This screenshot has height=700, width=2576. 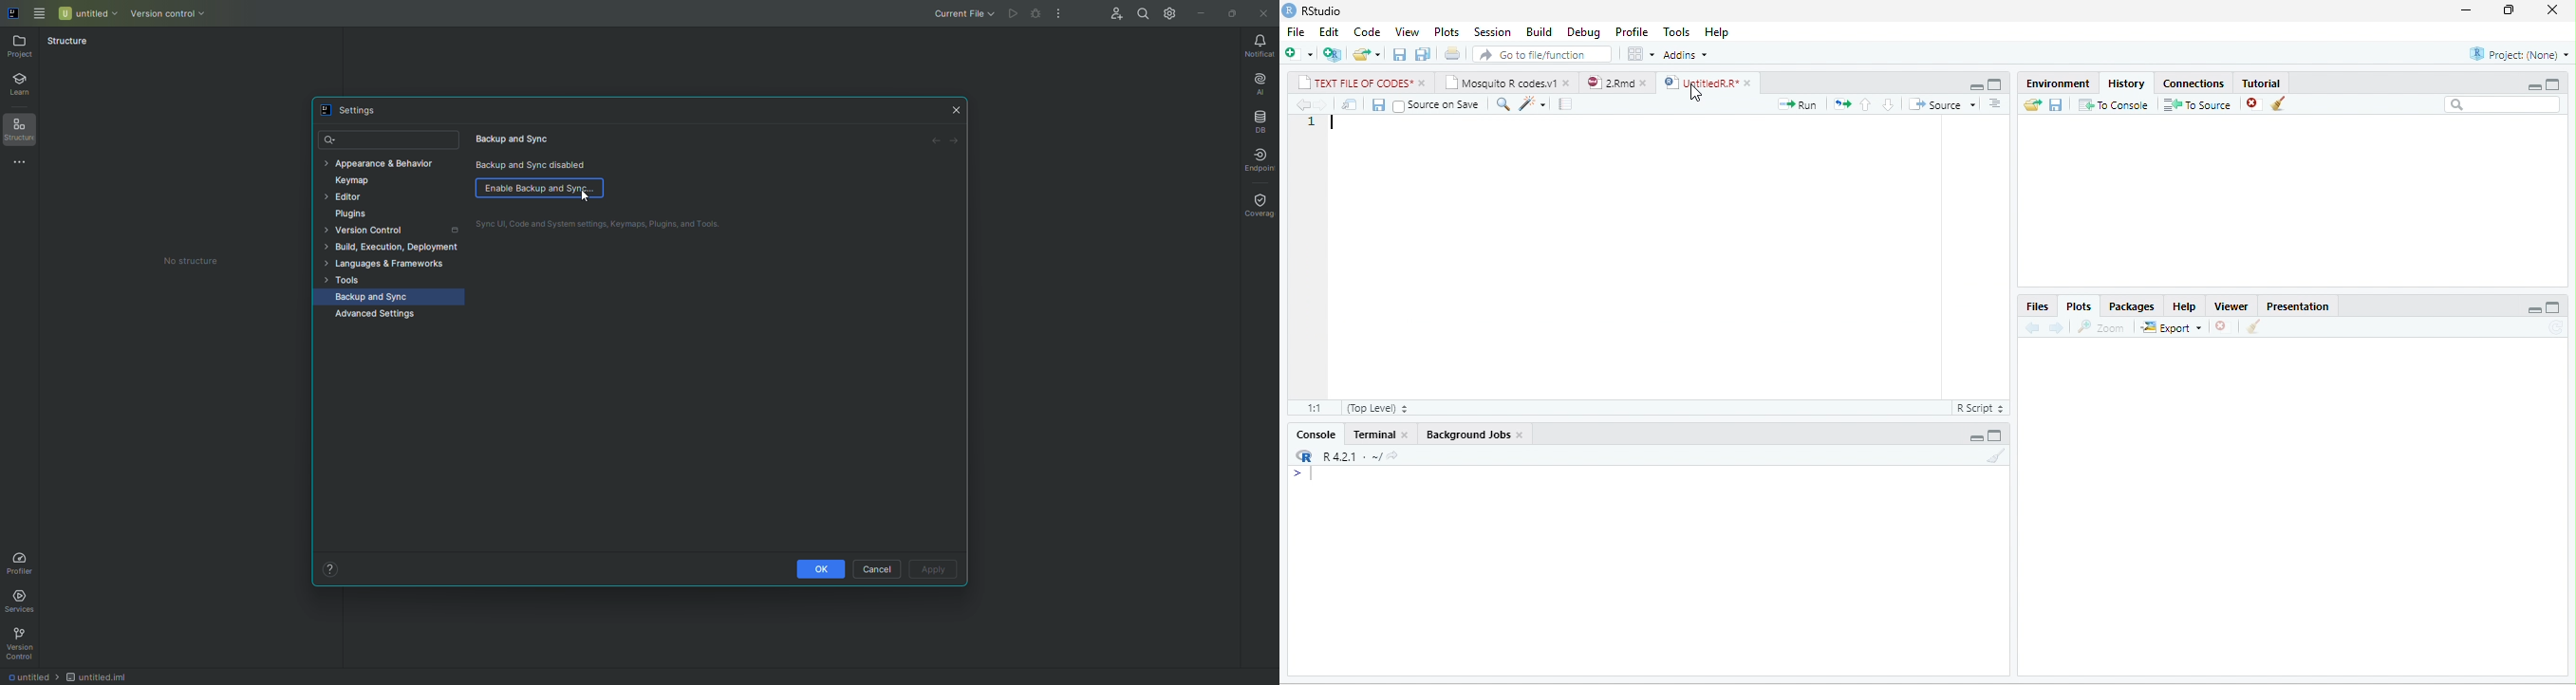 I want to click on Profile, so click(x=1632, y=32).